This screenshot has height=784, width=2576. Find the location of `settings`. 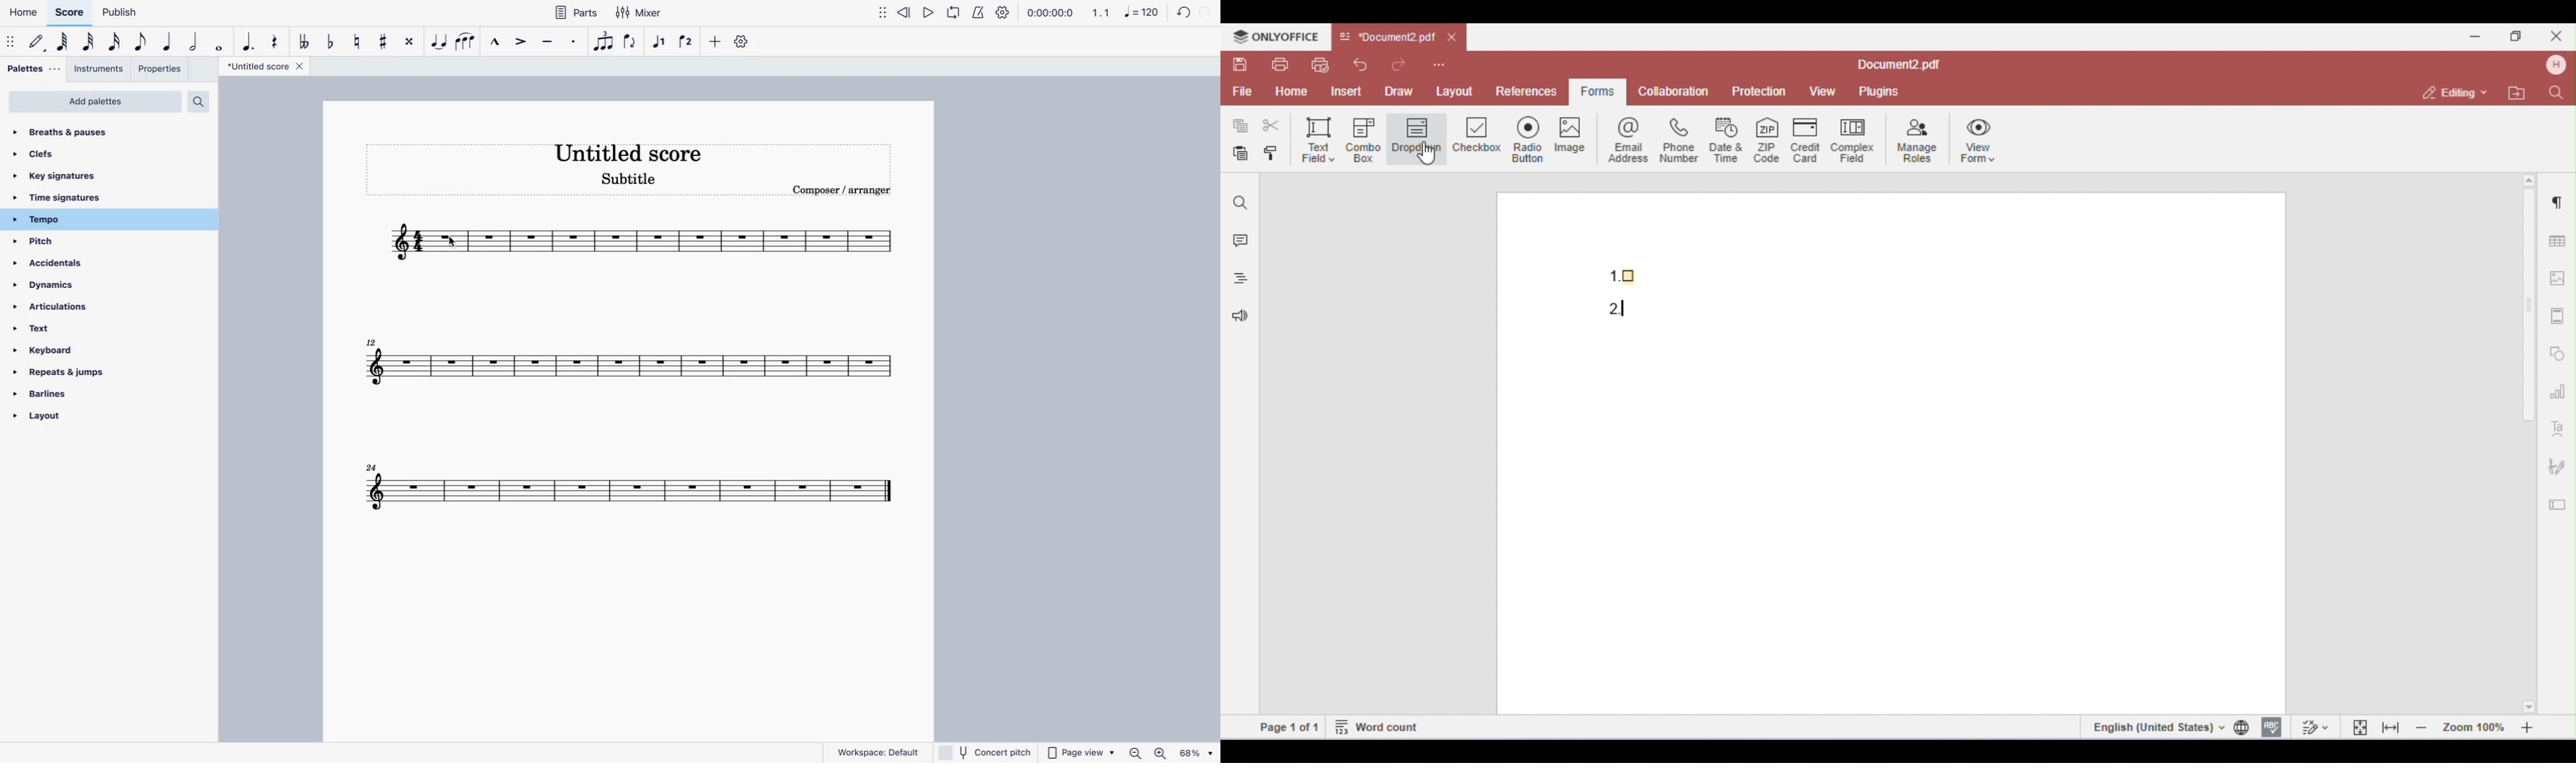

settings is located at coordinates (1005, 12).